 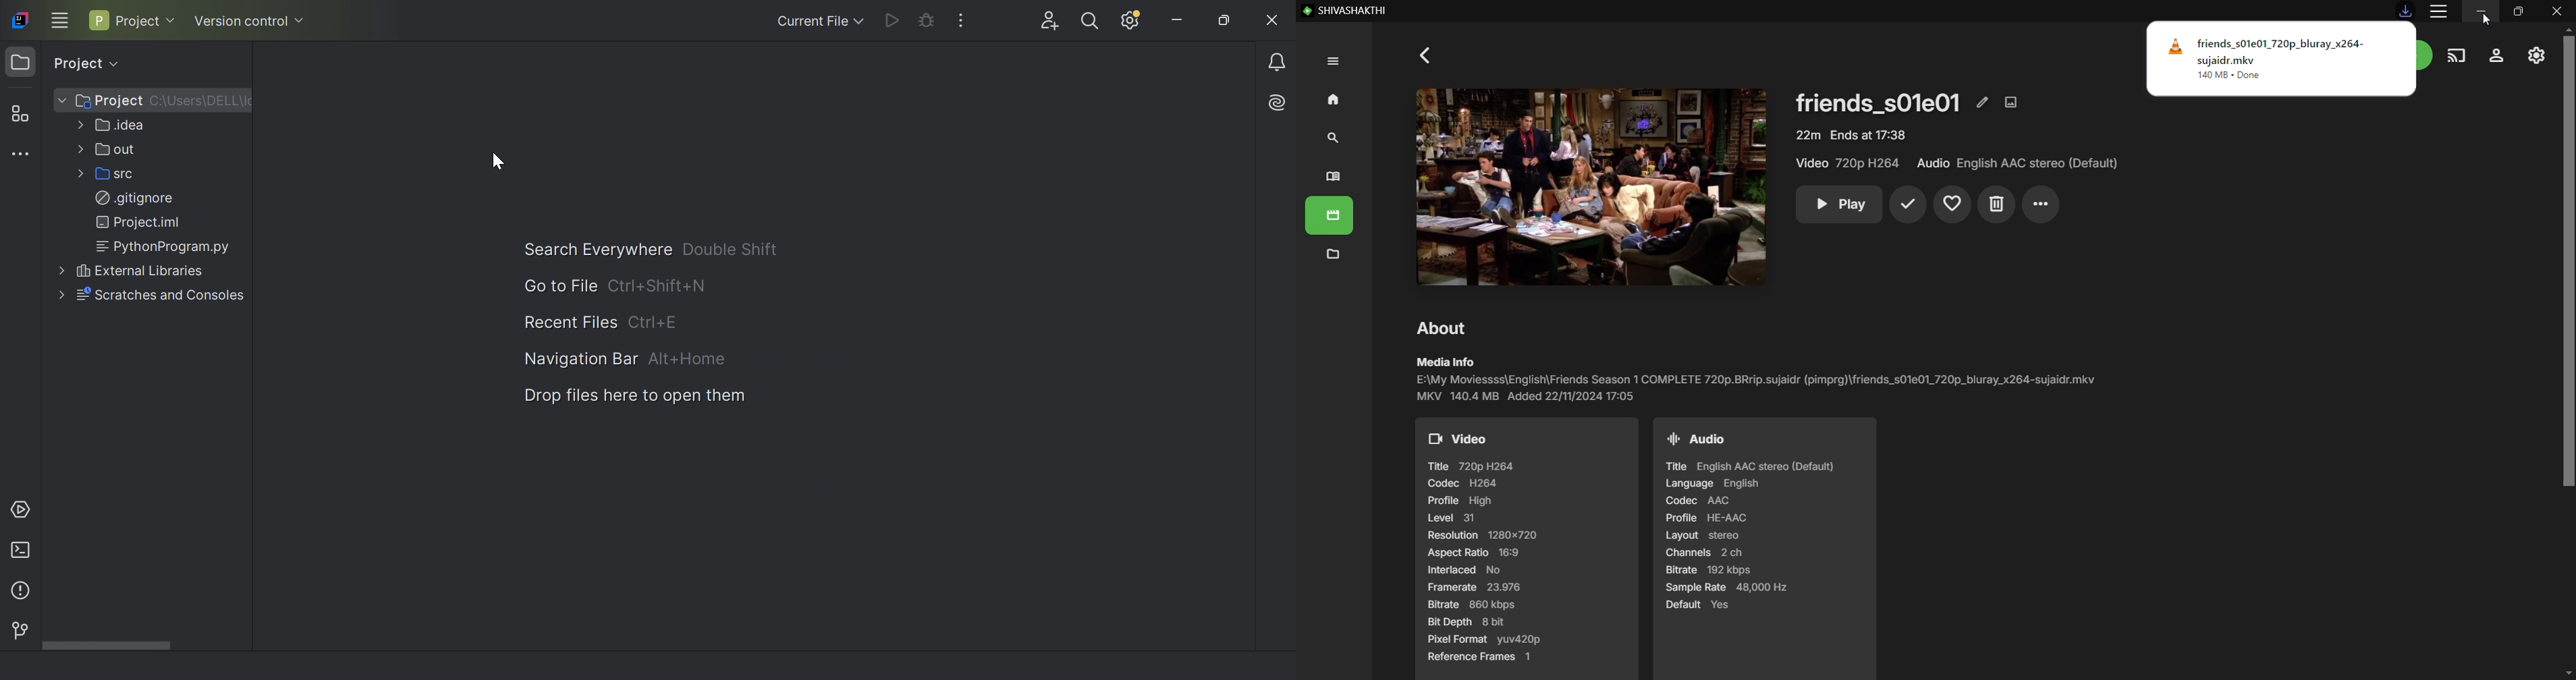 I want to click on Problems, so click(x=19, y=593).